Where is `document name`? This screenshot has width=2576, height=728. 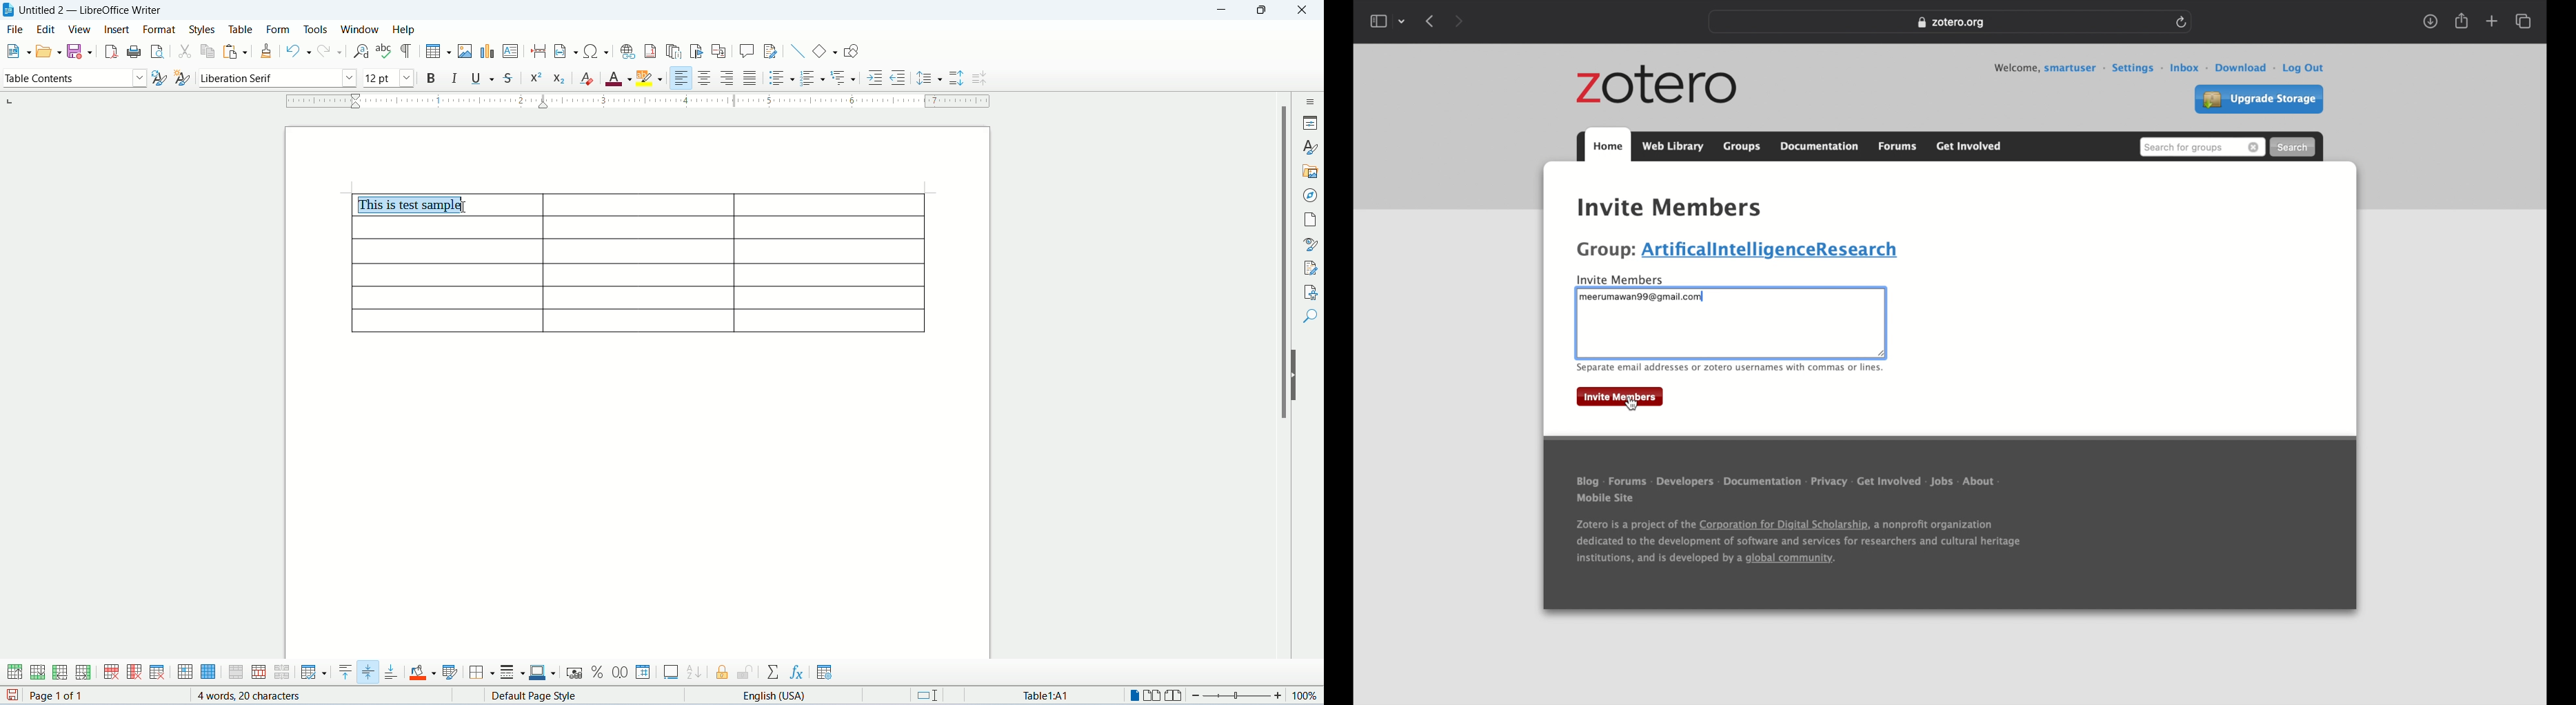 document name is located at coordinates (97, 9).